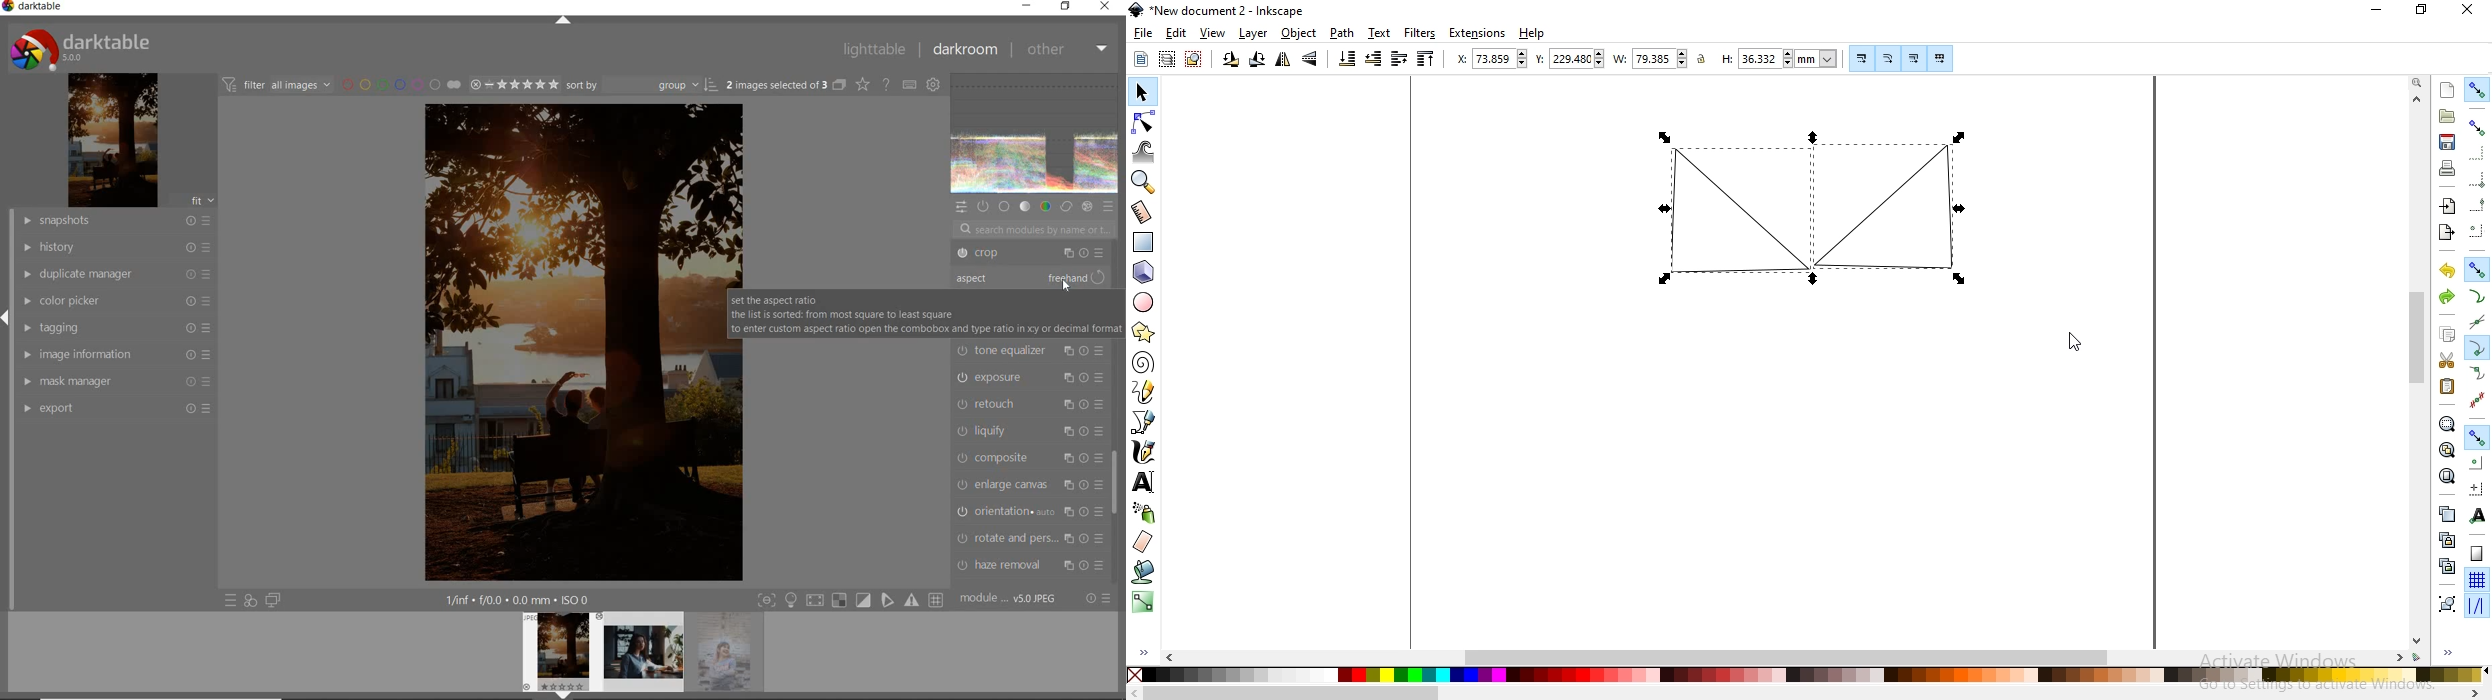 Image resolution: width=2492 pixels, height=700 pixels. I want to click on image, so click(111, 141).